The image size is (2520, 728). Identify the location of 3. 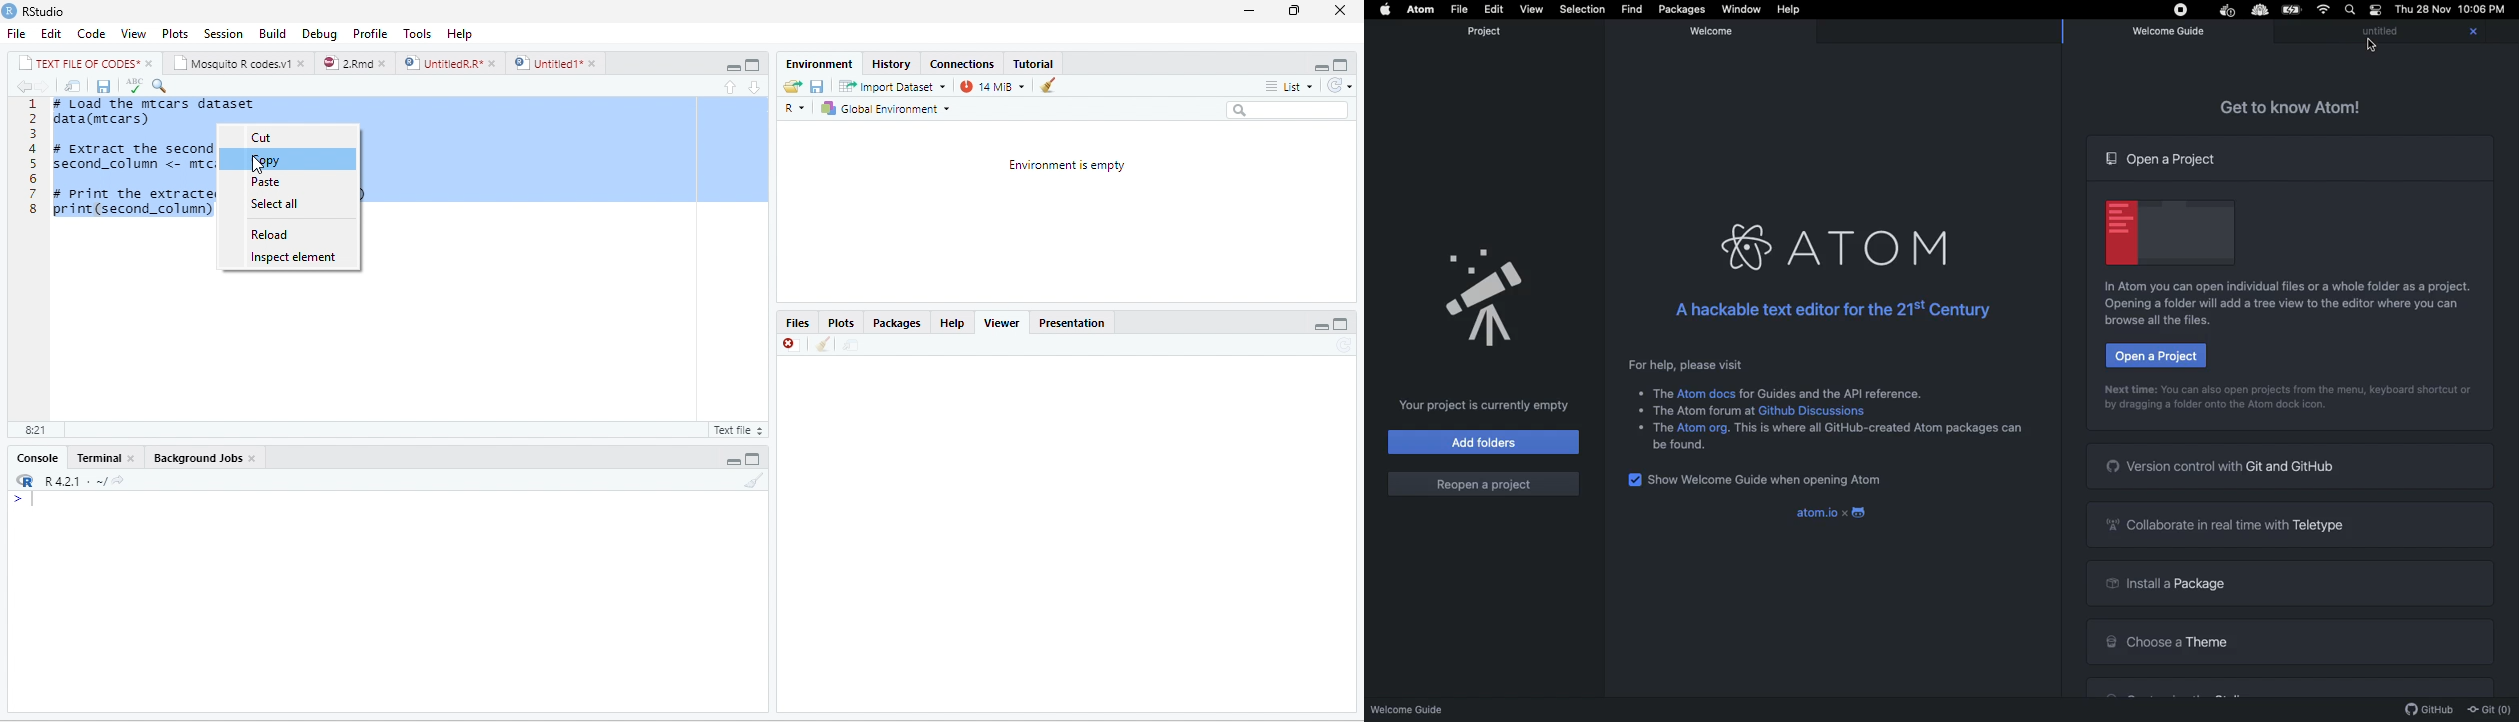
(33, 134).